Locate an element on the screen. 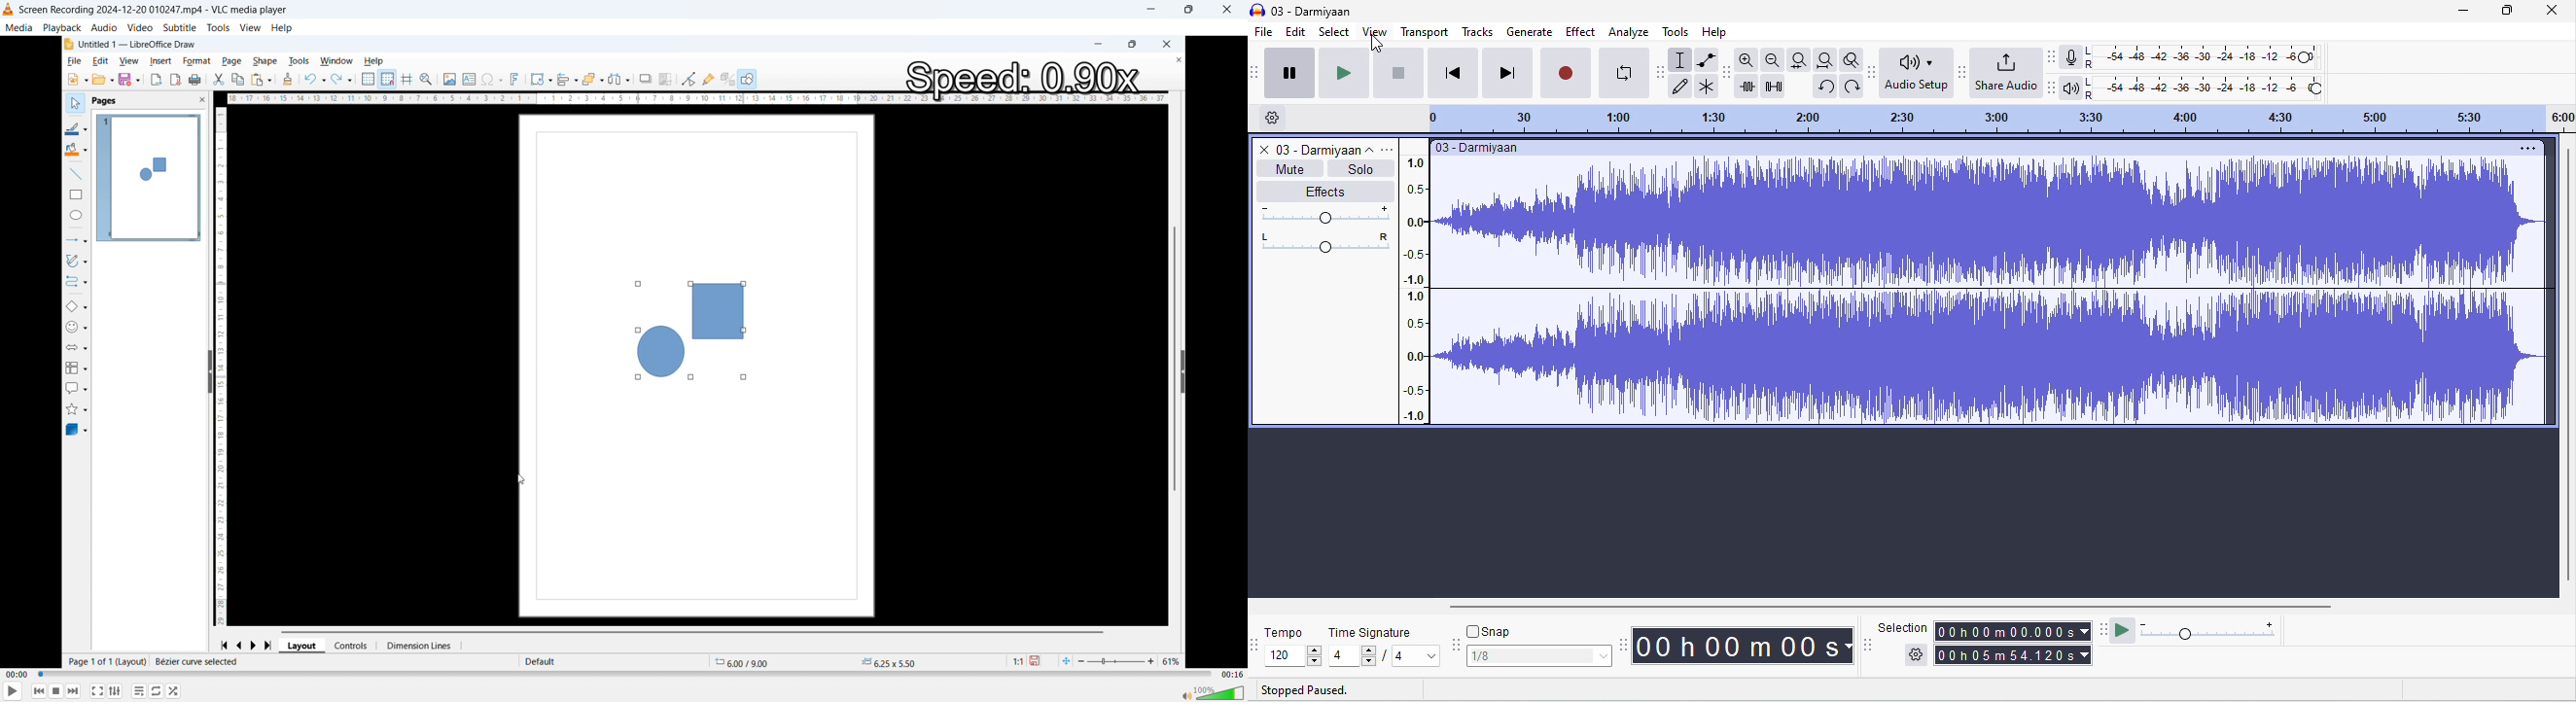  generate is located at coordinates (1530, 30).